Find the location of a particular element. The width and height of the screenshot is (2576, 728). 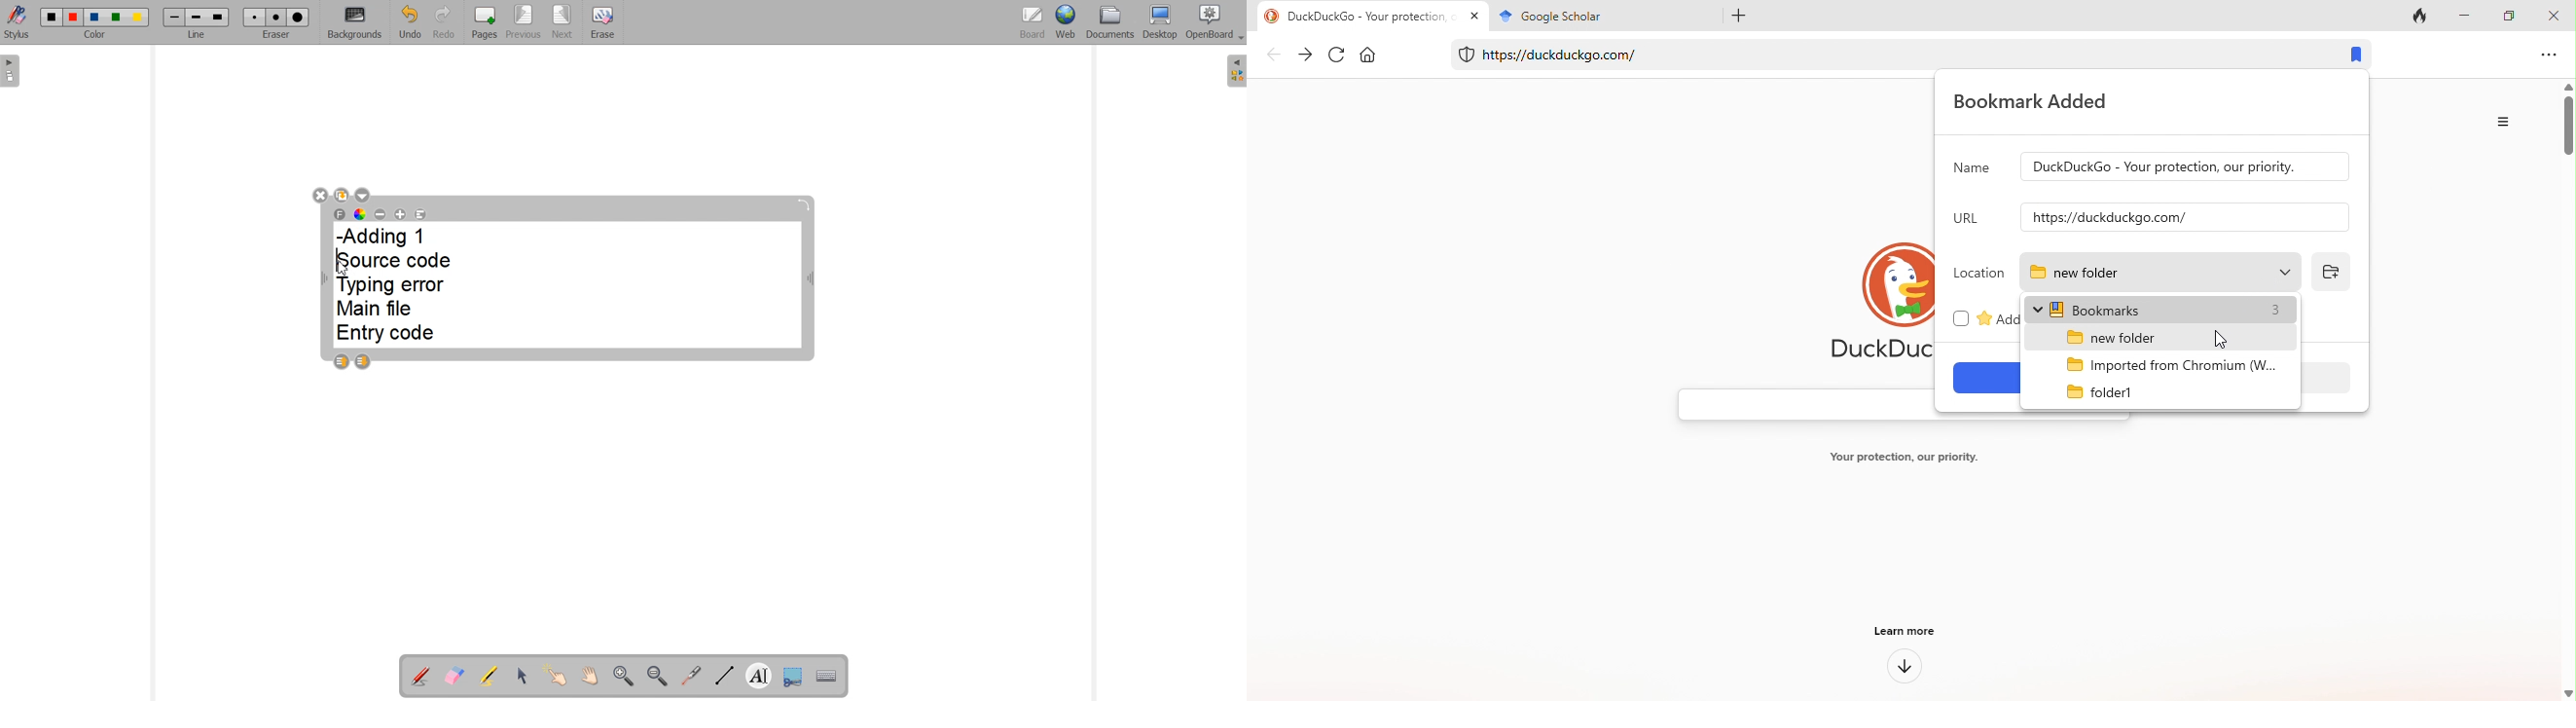

back is located at coordinates (1275, 56).